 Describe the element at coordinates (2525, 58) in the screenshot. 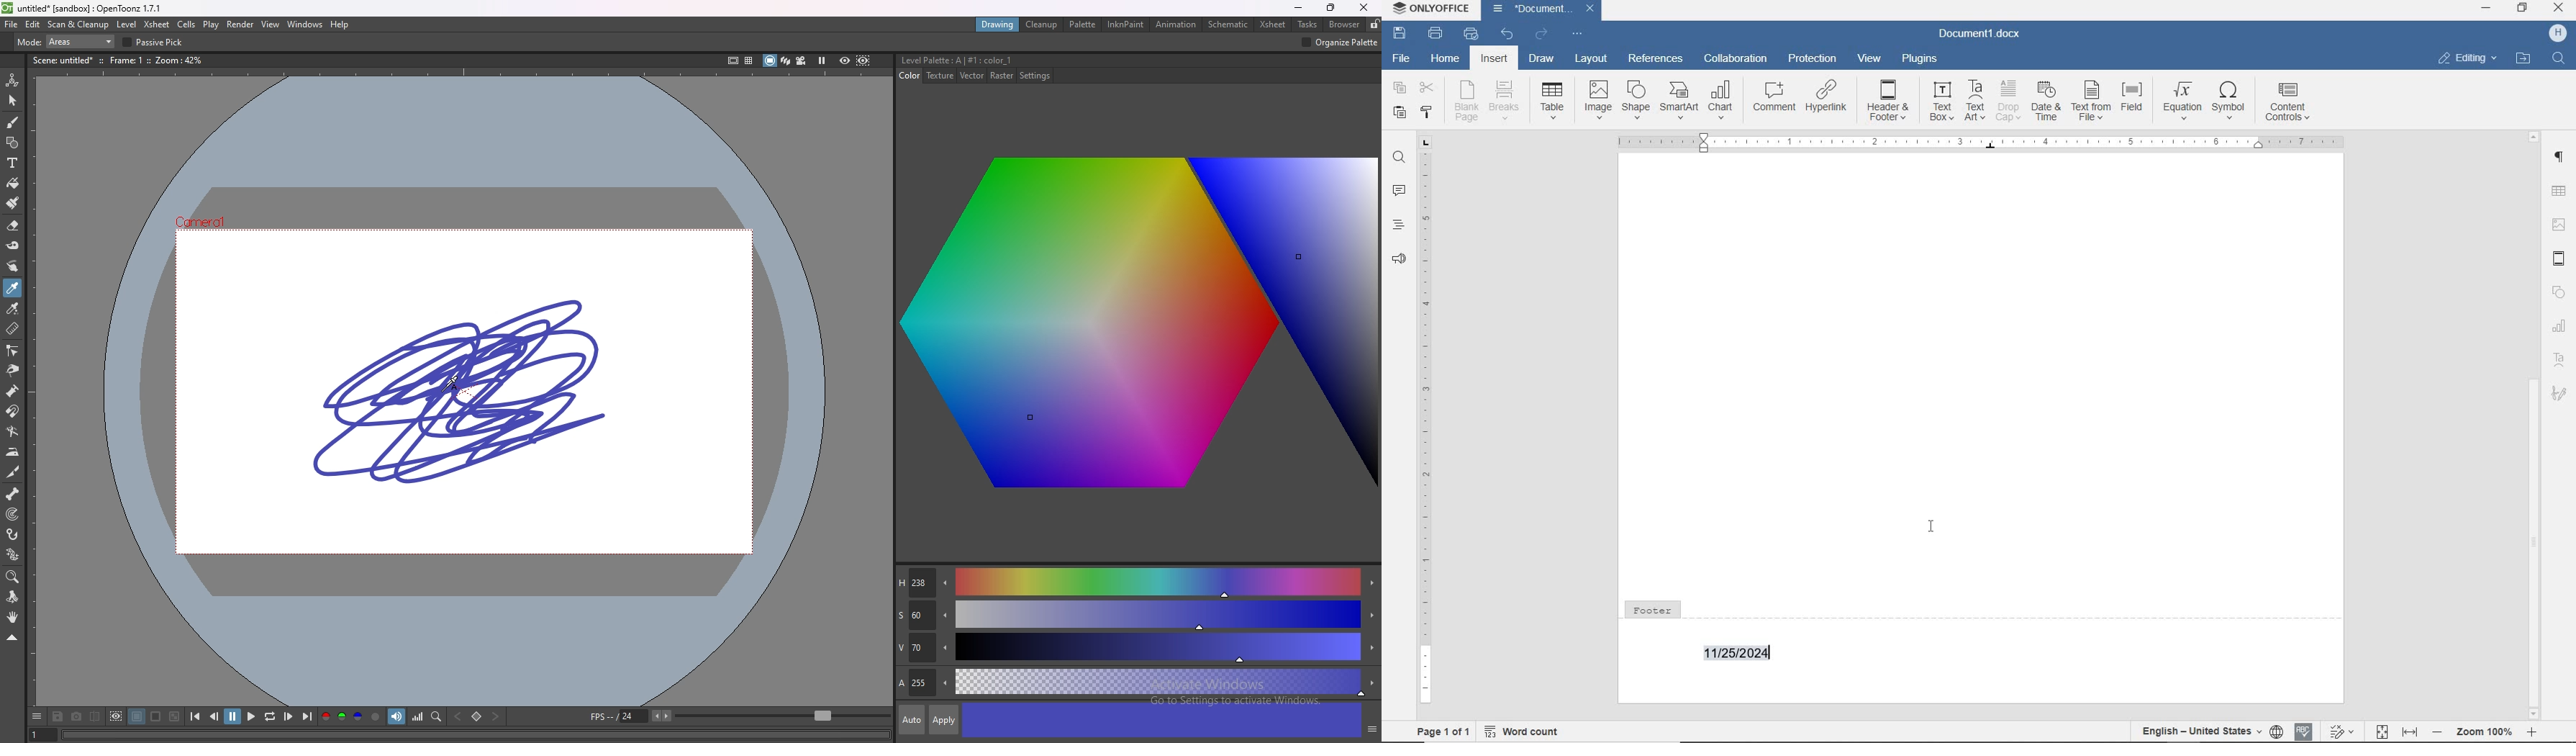

I see `open file location` at that location.